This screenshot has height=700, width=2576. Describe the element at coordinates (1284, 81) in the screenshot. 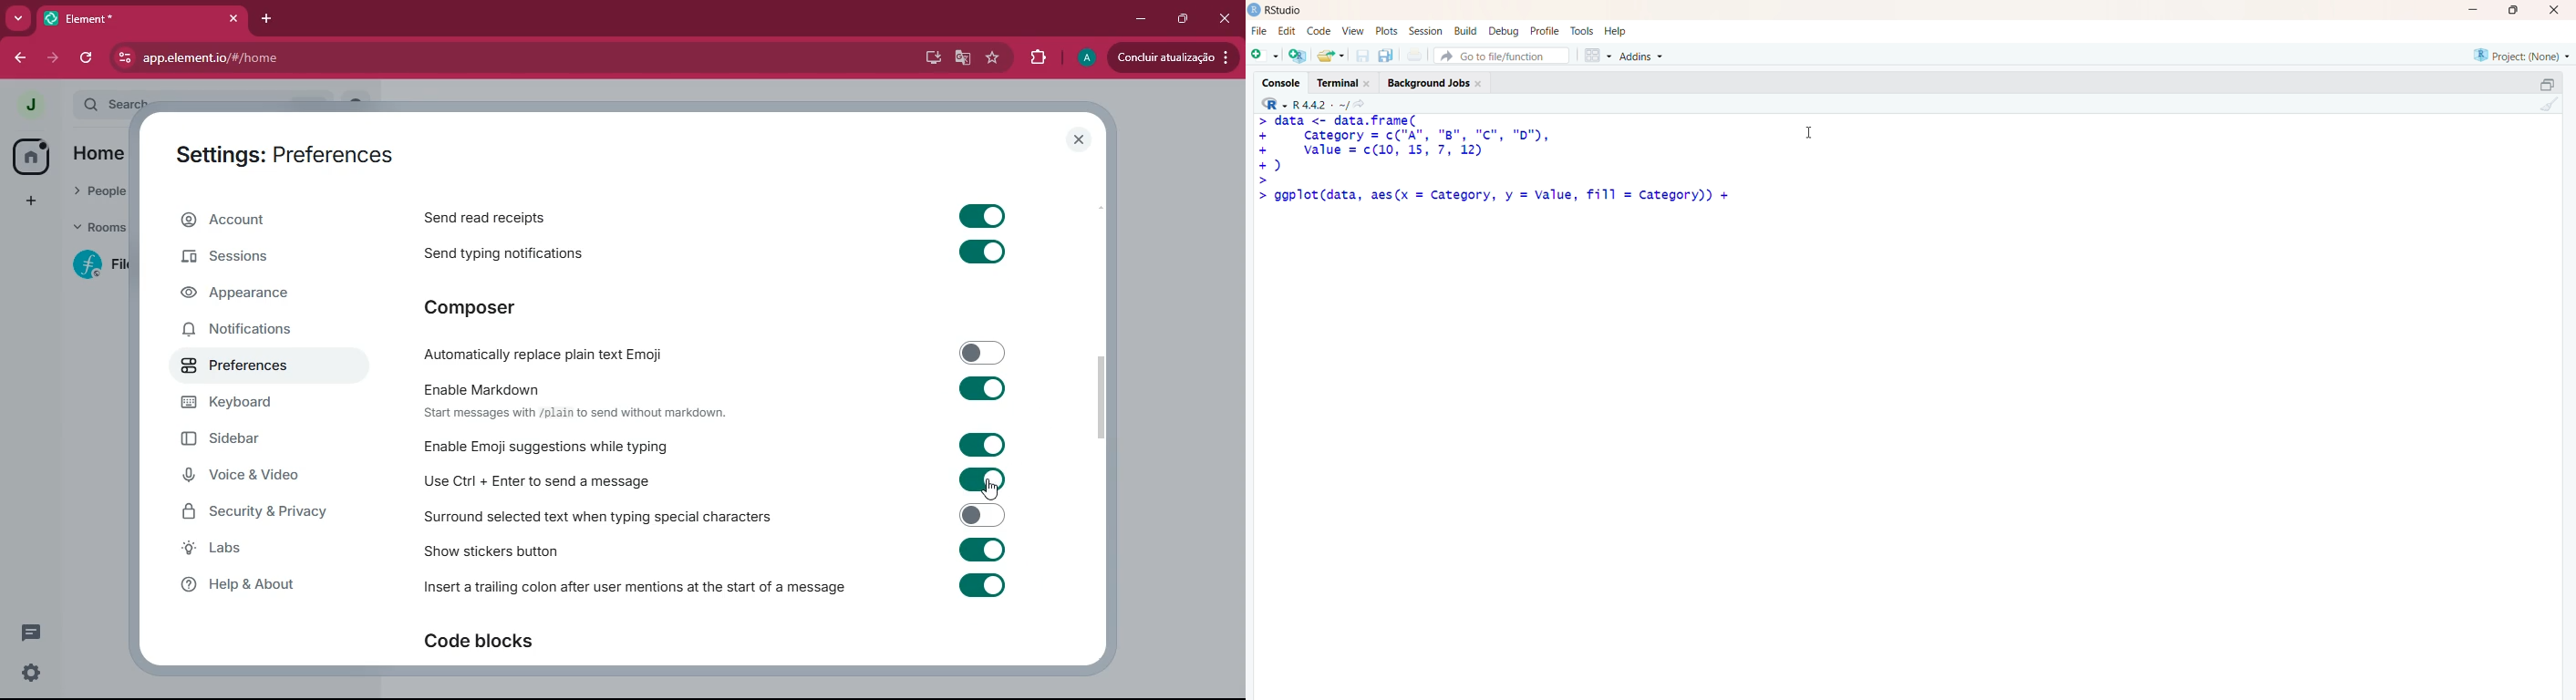

I see `Console` at that location.